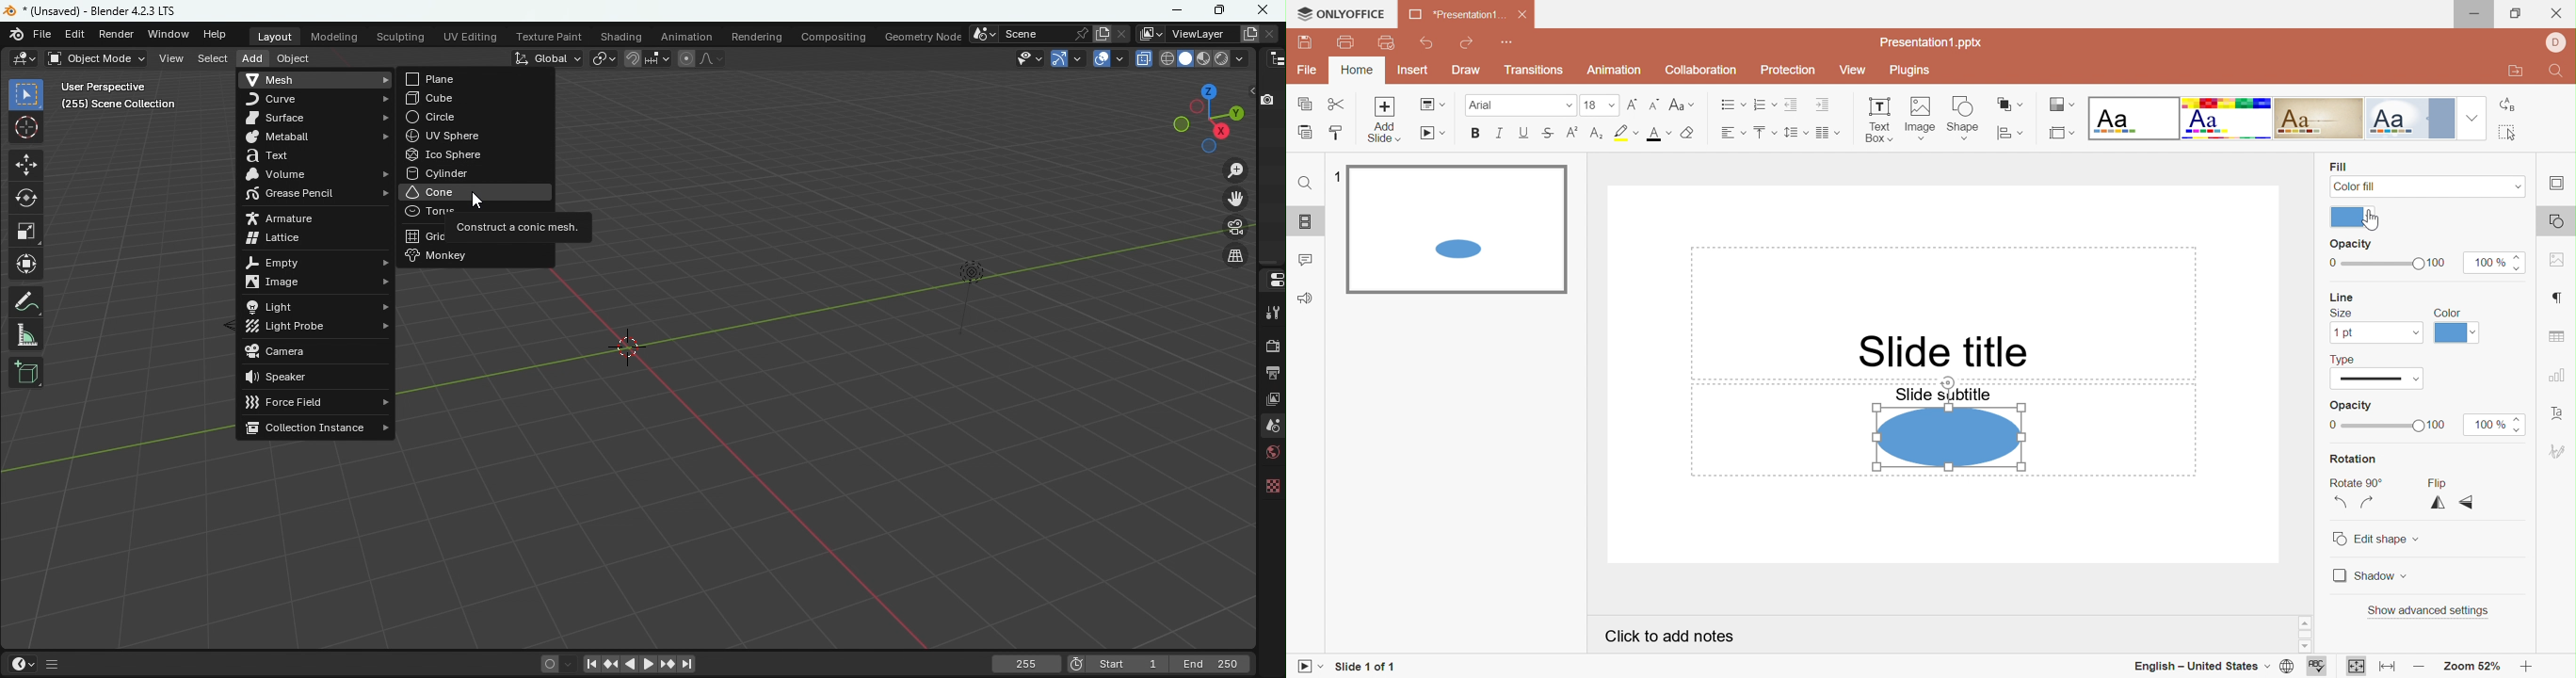  What do you see at coordinates (611, 664) in the screenshot?
I see `Jump to next/previous keyframe` at bounding box center [611, 664].